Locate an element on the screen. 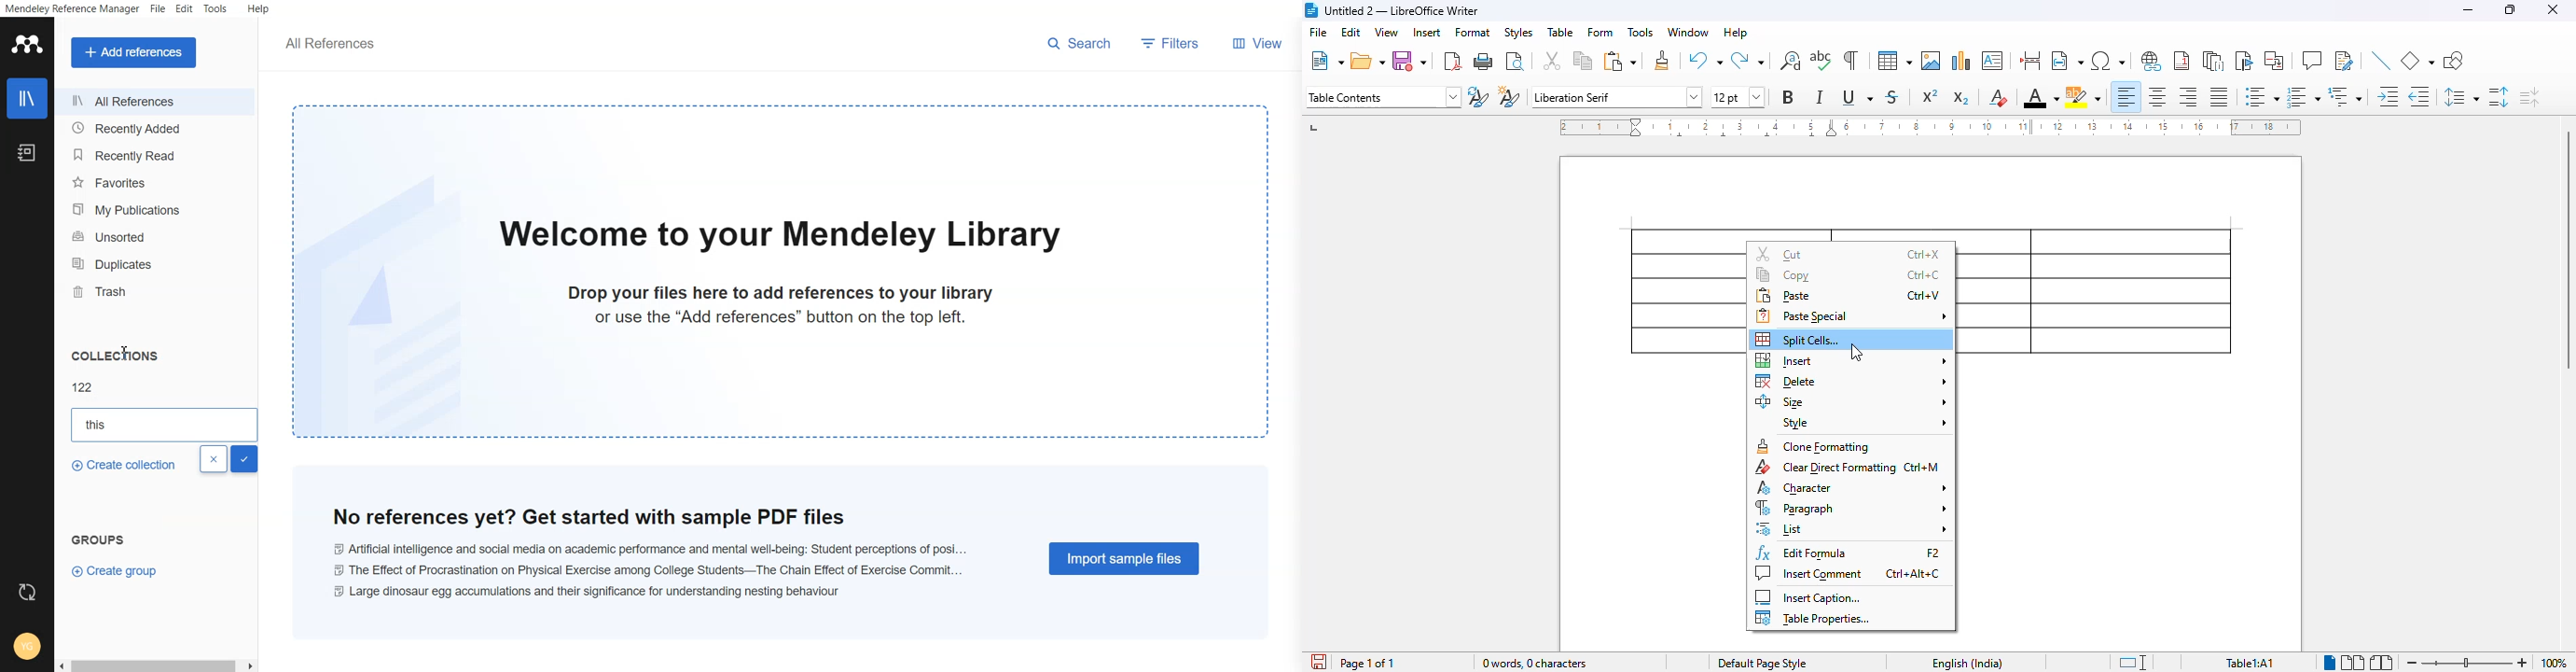  size is located at coordinates (1851, 401).